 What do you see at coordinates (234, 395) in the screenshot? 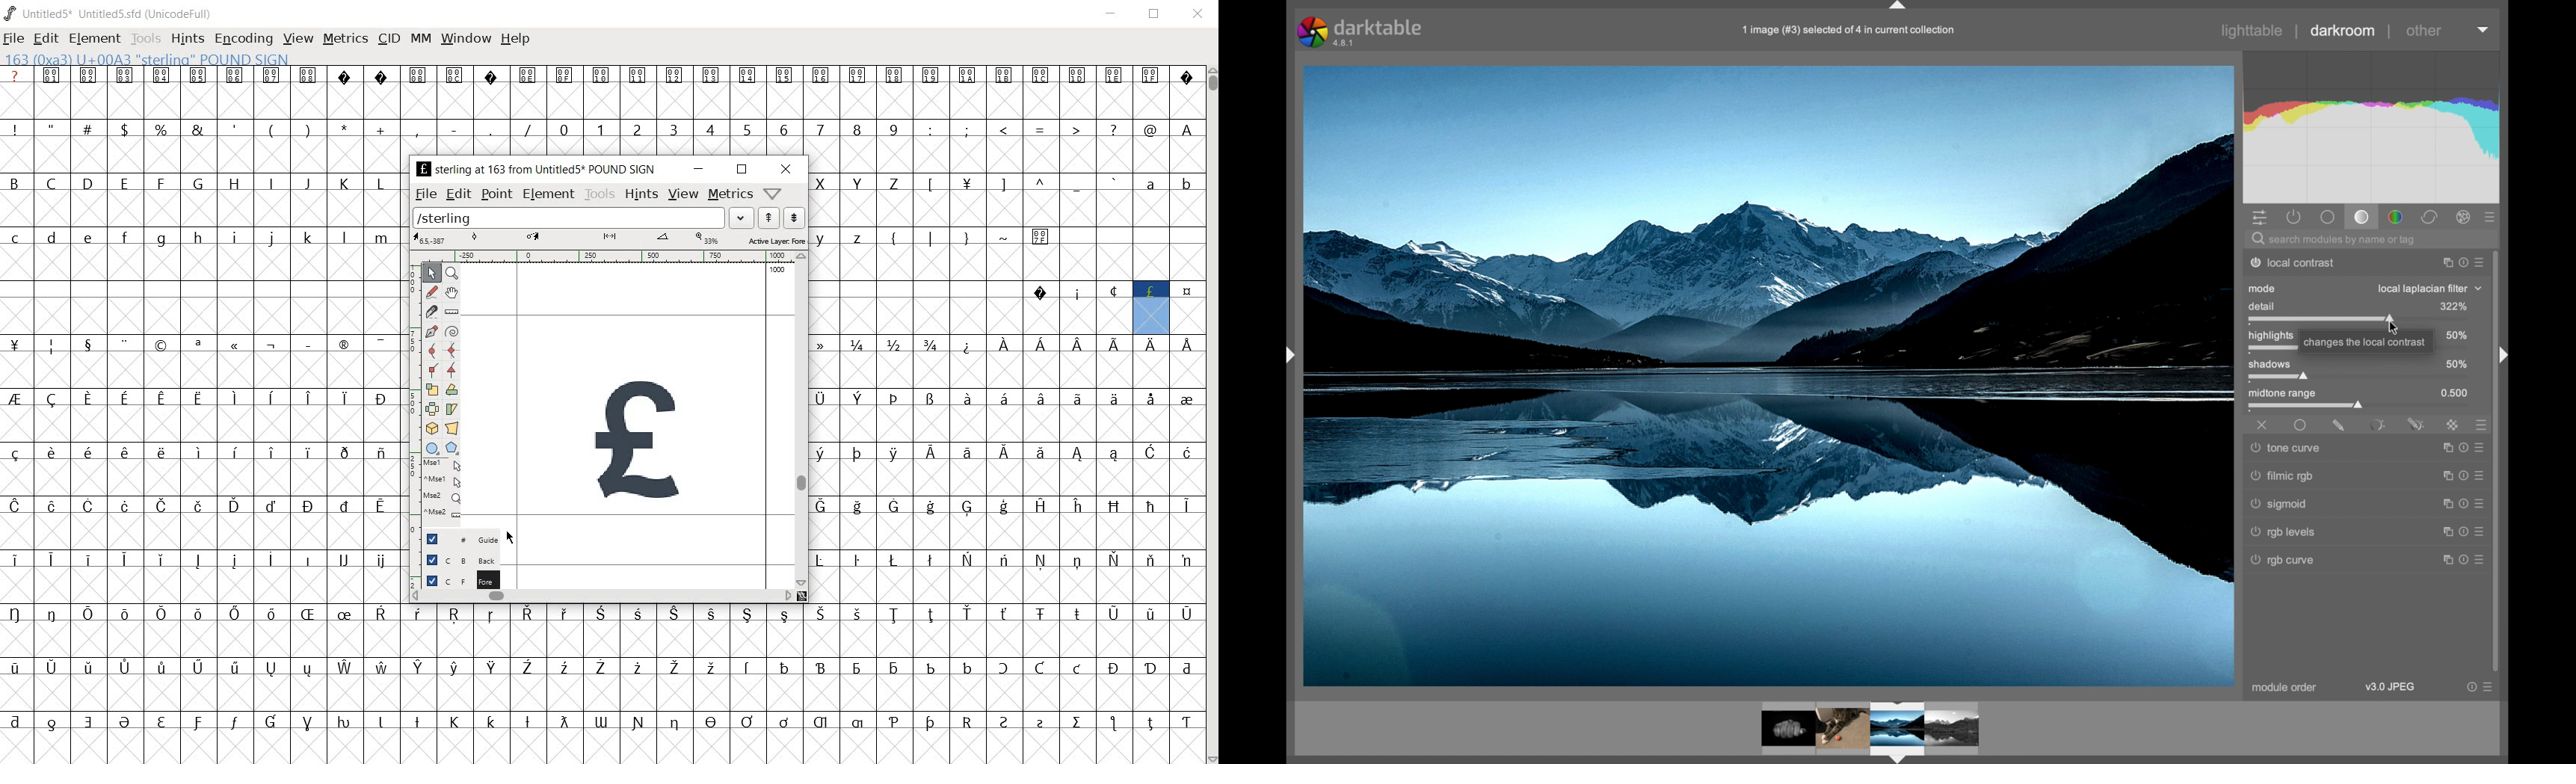
I see `Symbol` at bounding box center [234, 395].